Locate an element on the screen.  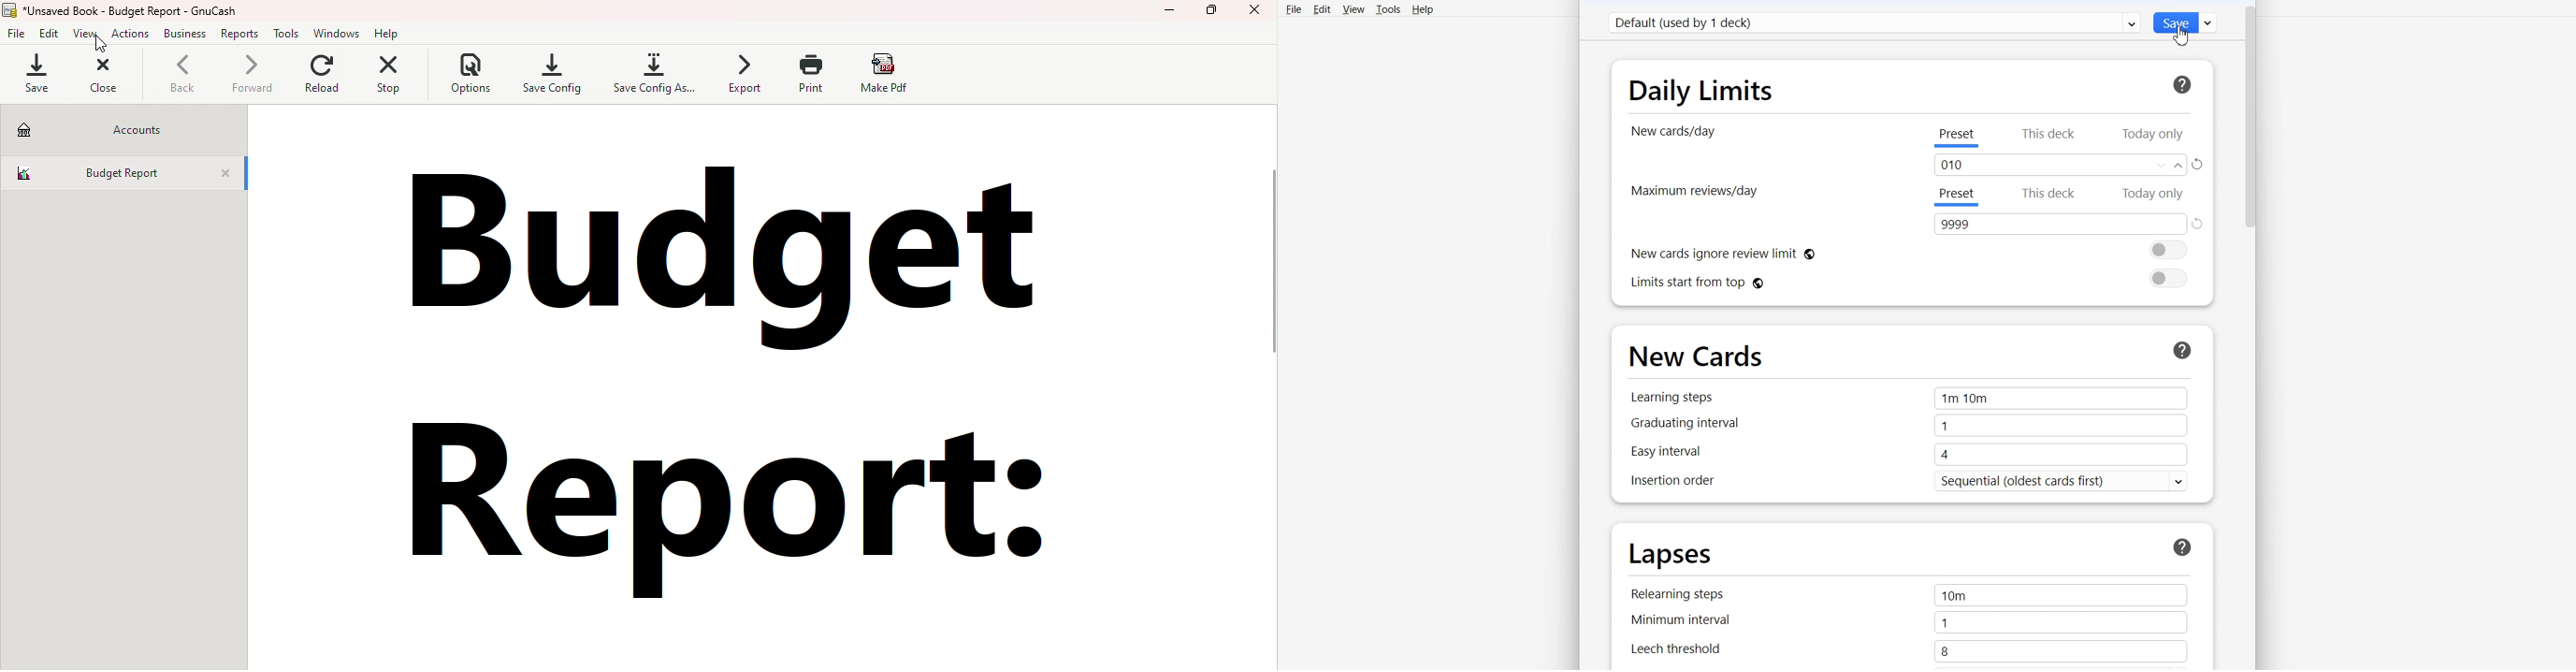
Today only is located at coordinates (2155, 194).